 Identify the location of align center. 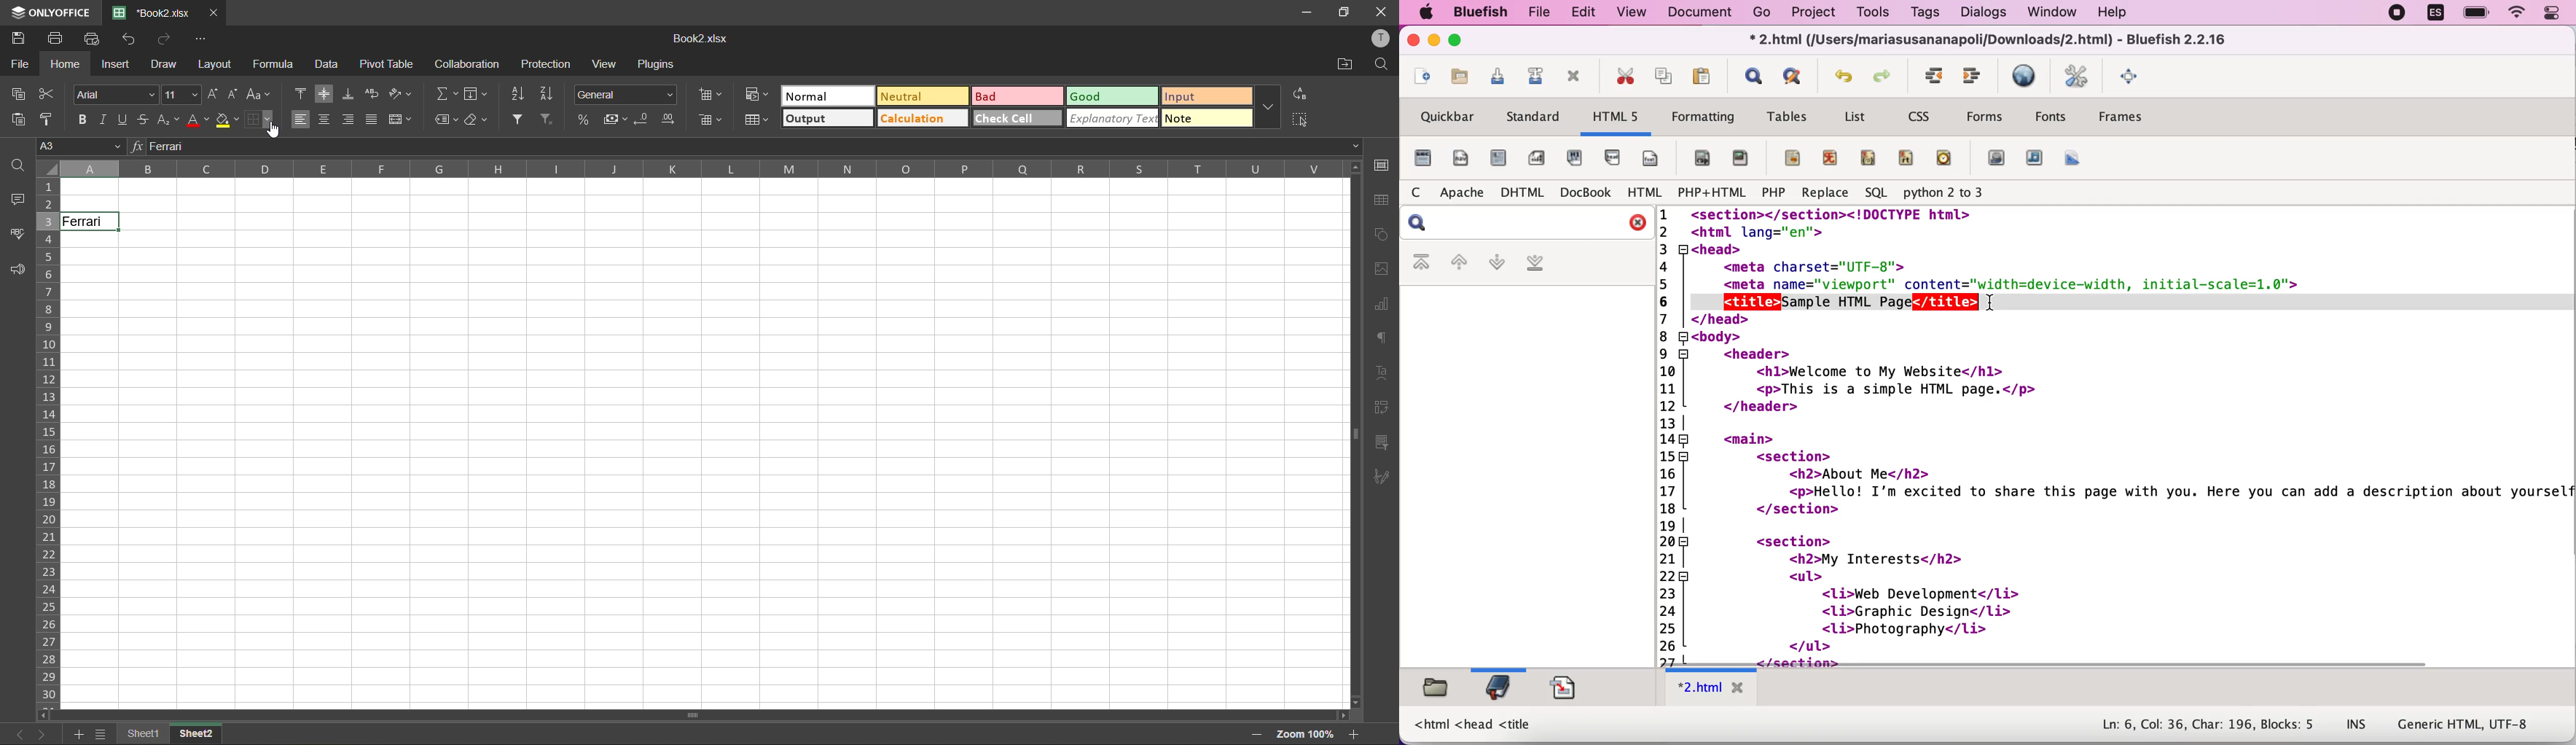
(325, 120).